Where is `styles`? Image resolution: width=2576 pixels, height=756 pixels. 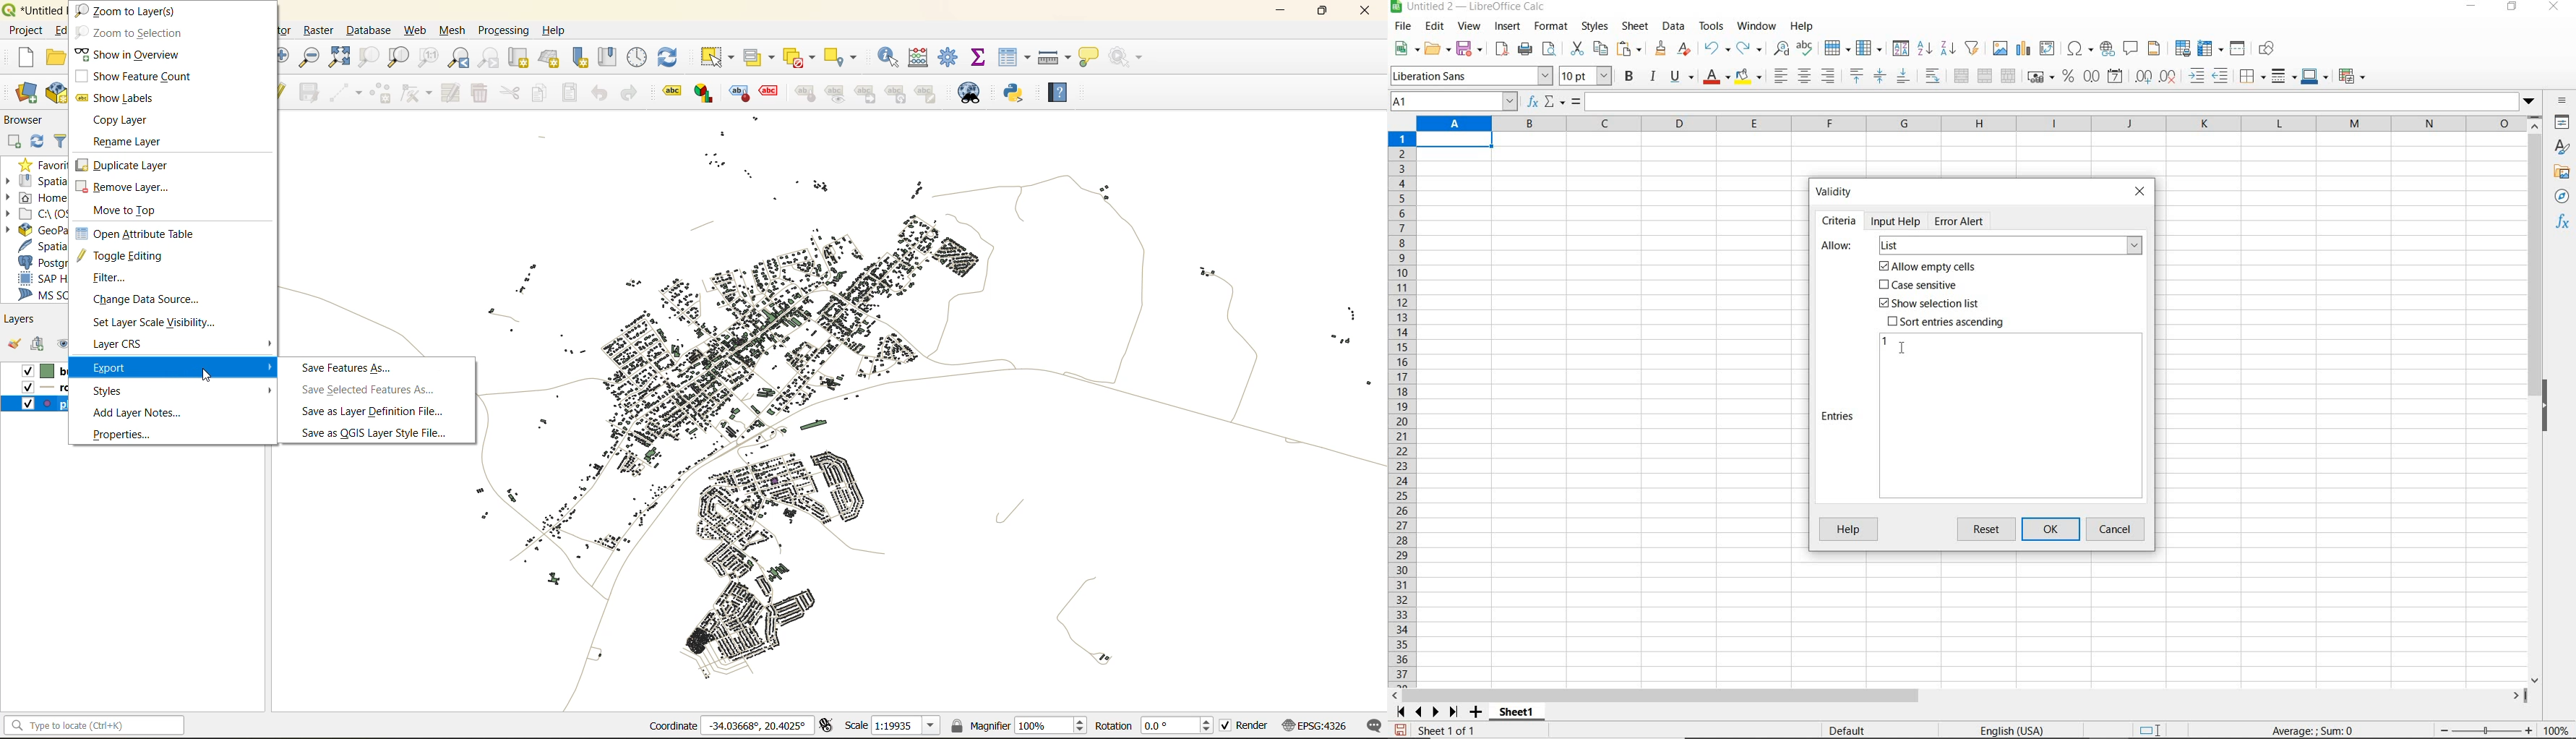 styles is located at coordinates (1594, 27).